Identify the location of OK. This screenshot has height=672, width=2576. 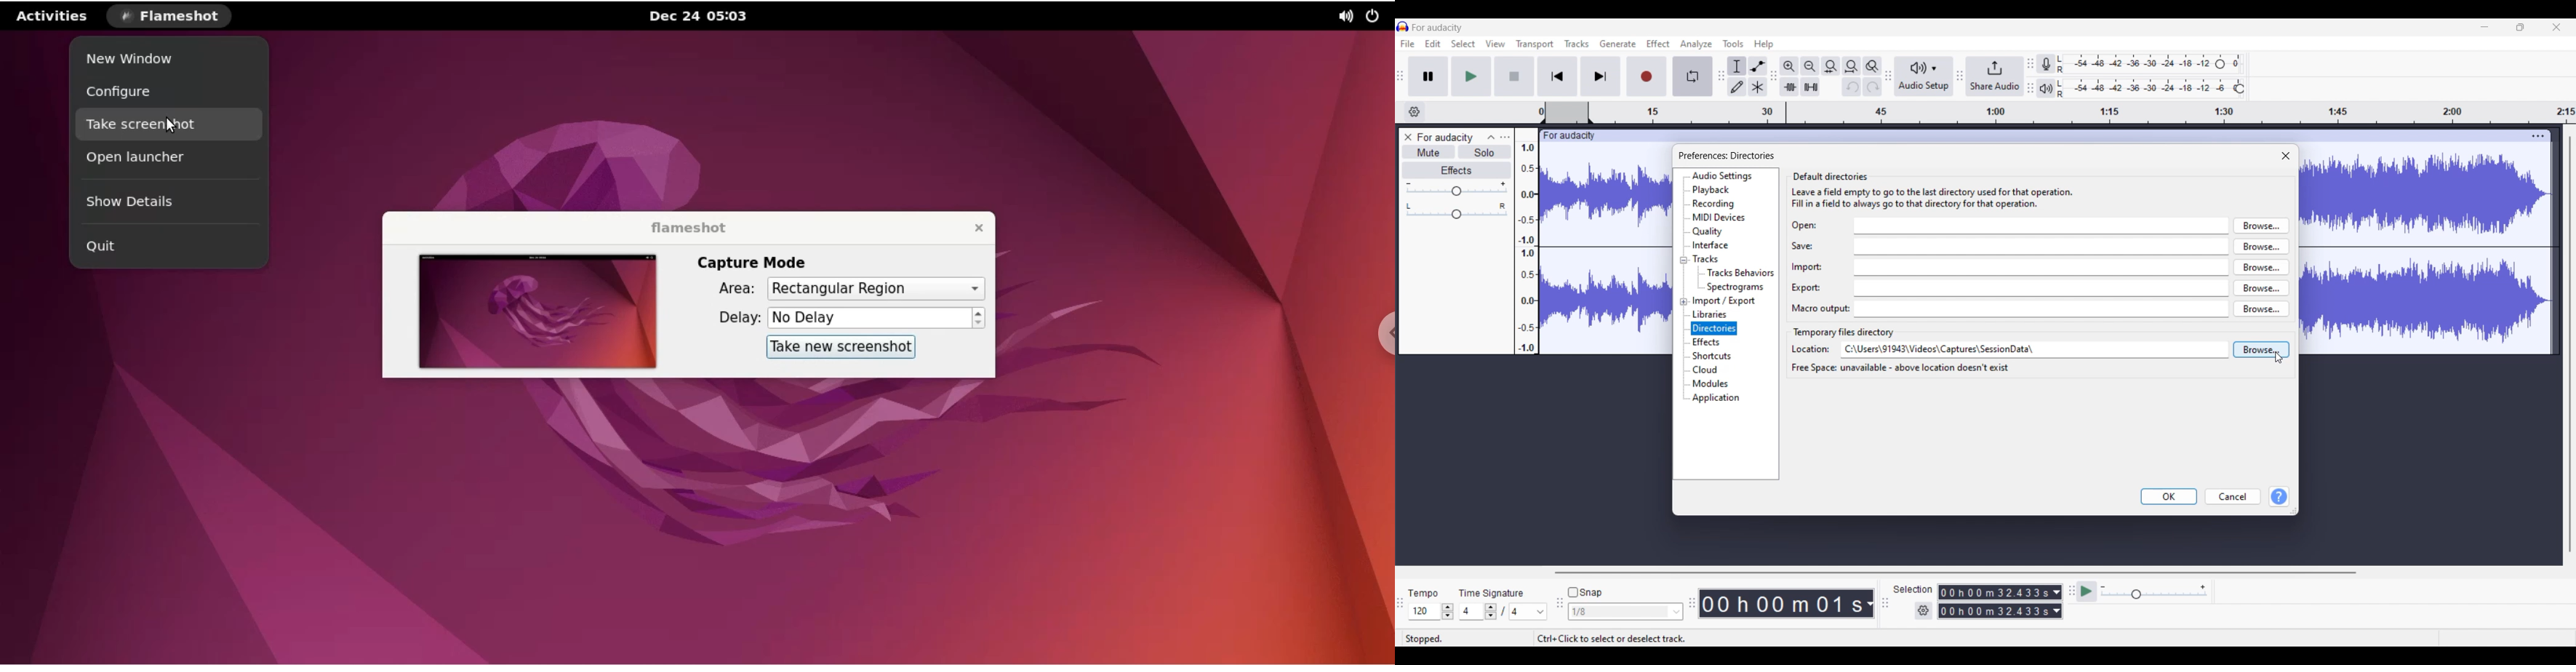
(2170, 496).